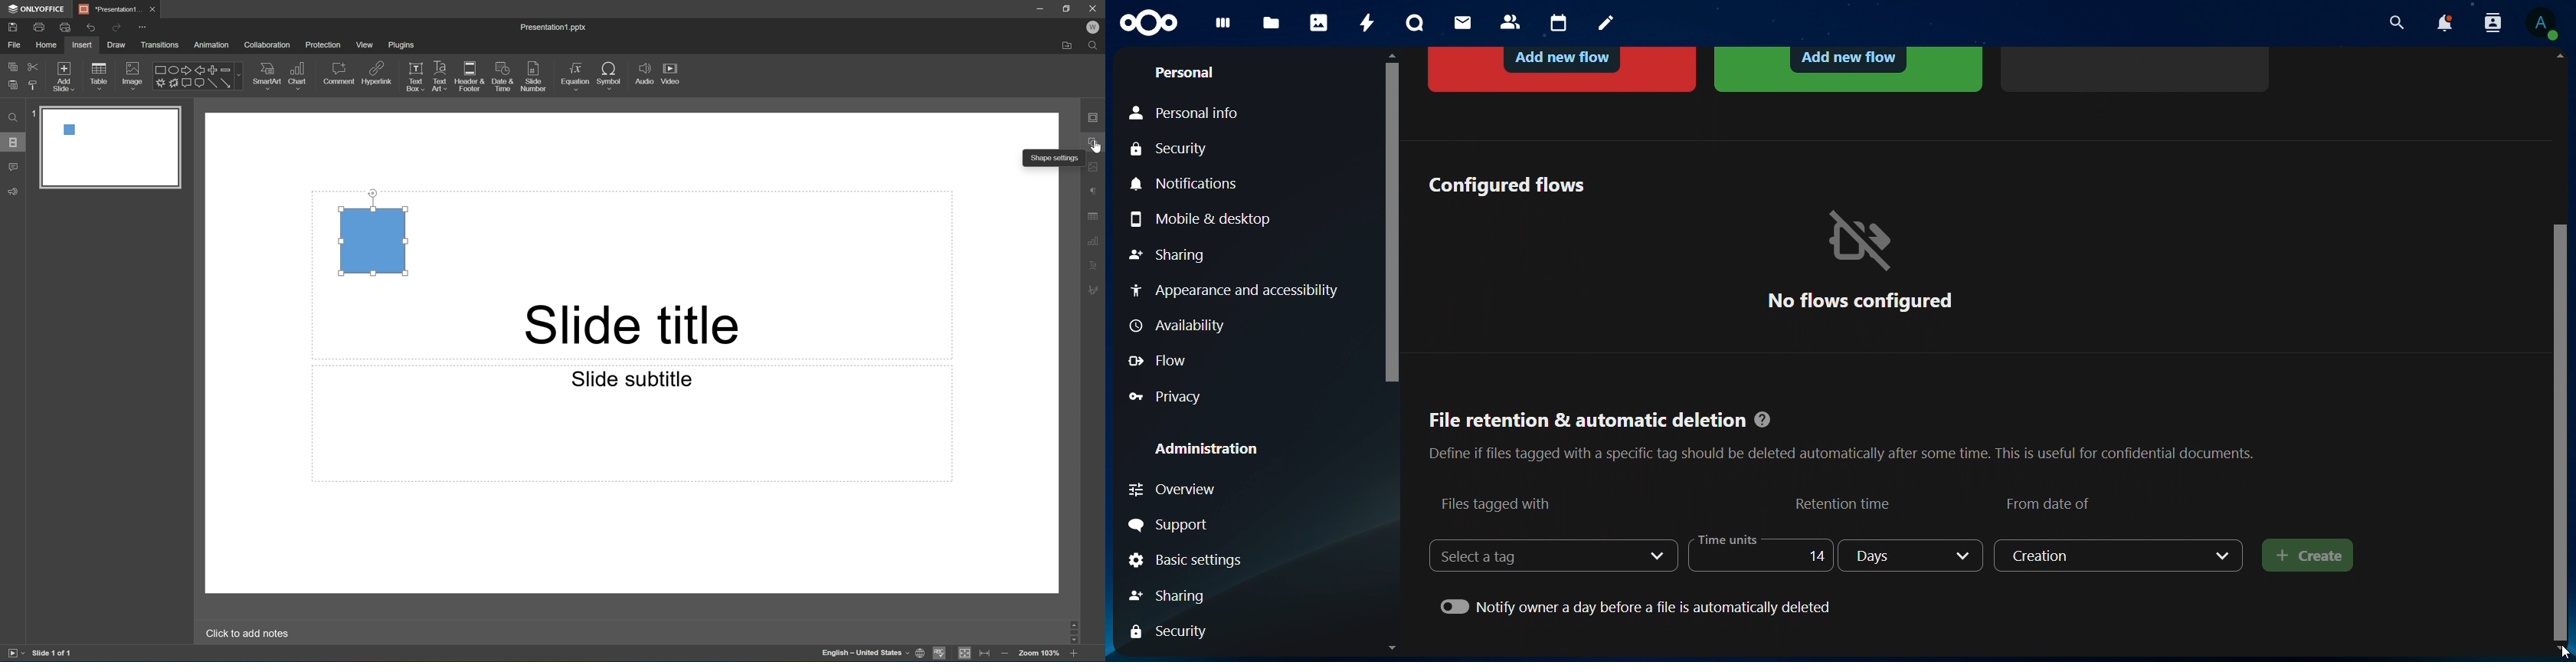 The image size is (2576, 672). Describe the element at coordinates (637, 380) in the screenshot. I see `Slide subtitle` at that location.